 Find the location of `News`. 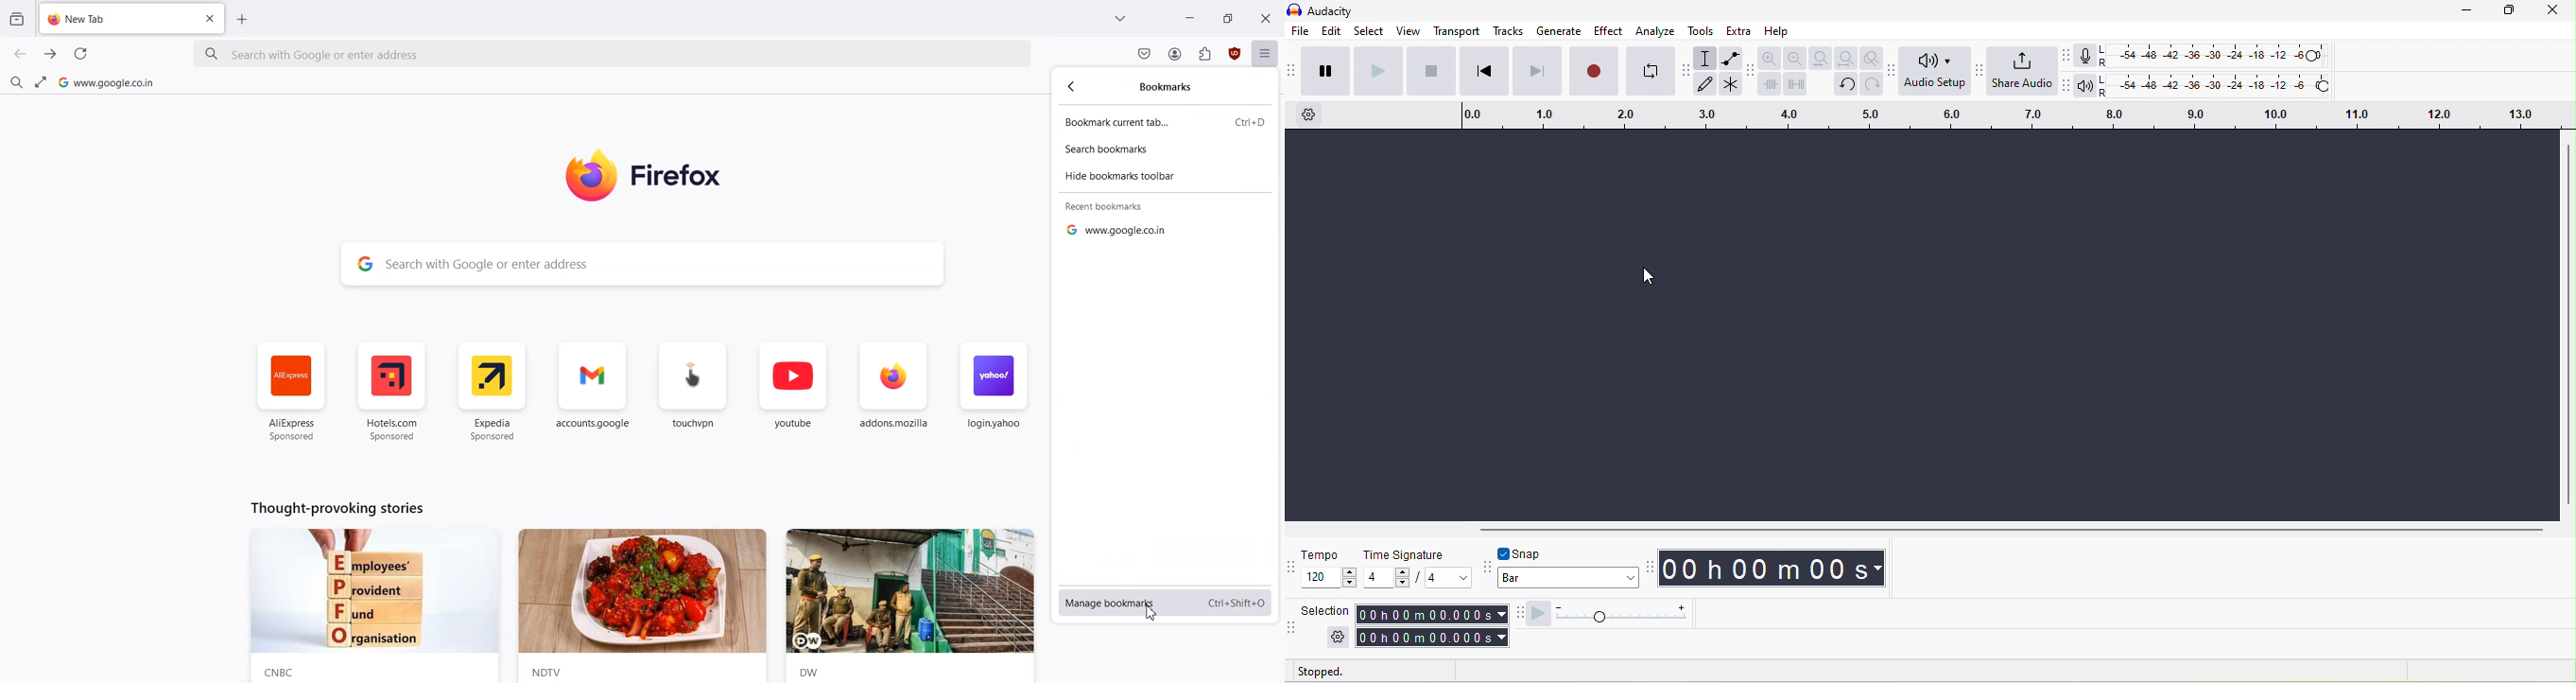

News is located at coordinates (642, 606).